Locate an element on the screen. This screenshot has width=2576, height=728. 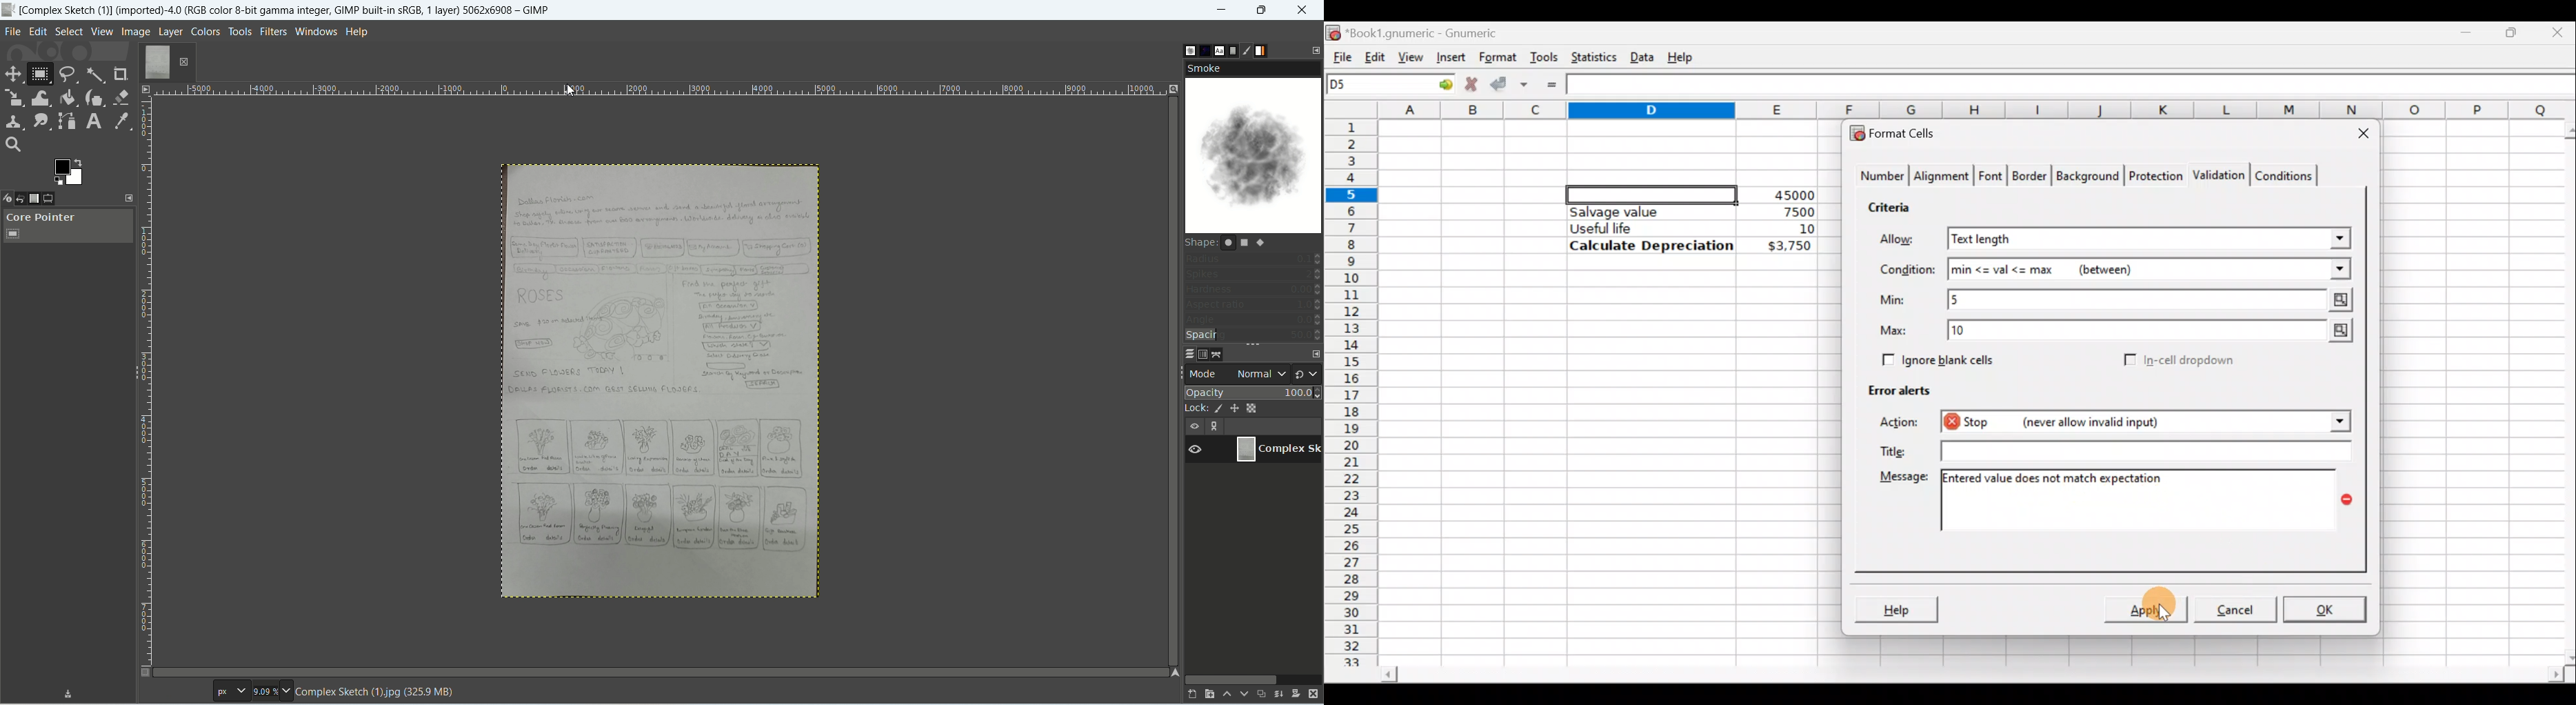
Calculate Depreciation is located at coordinates (1651, 245).